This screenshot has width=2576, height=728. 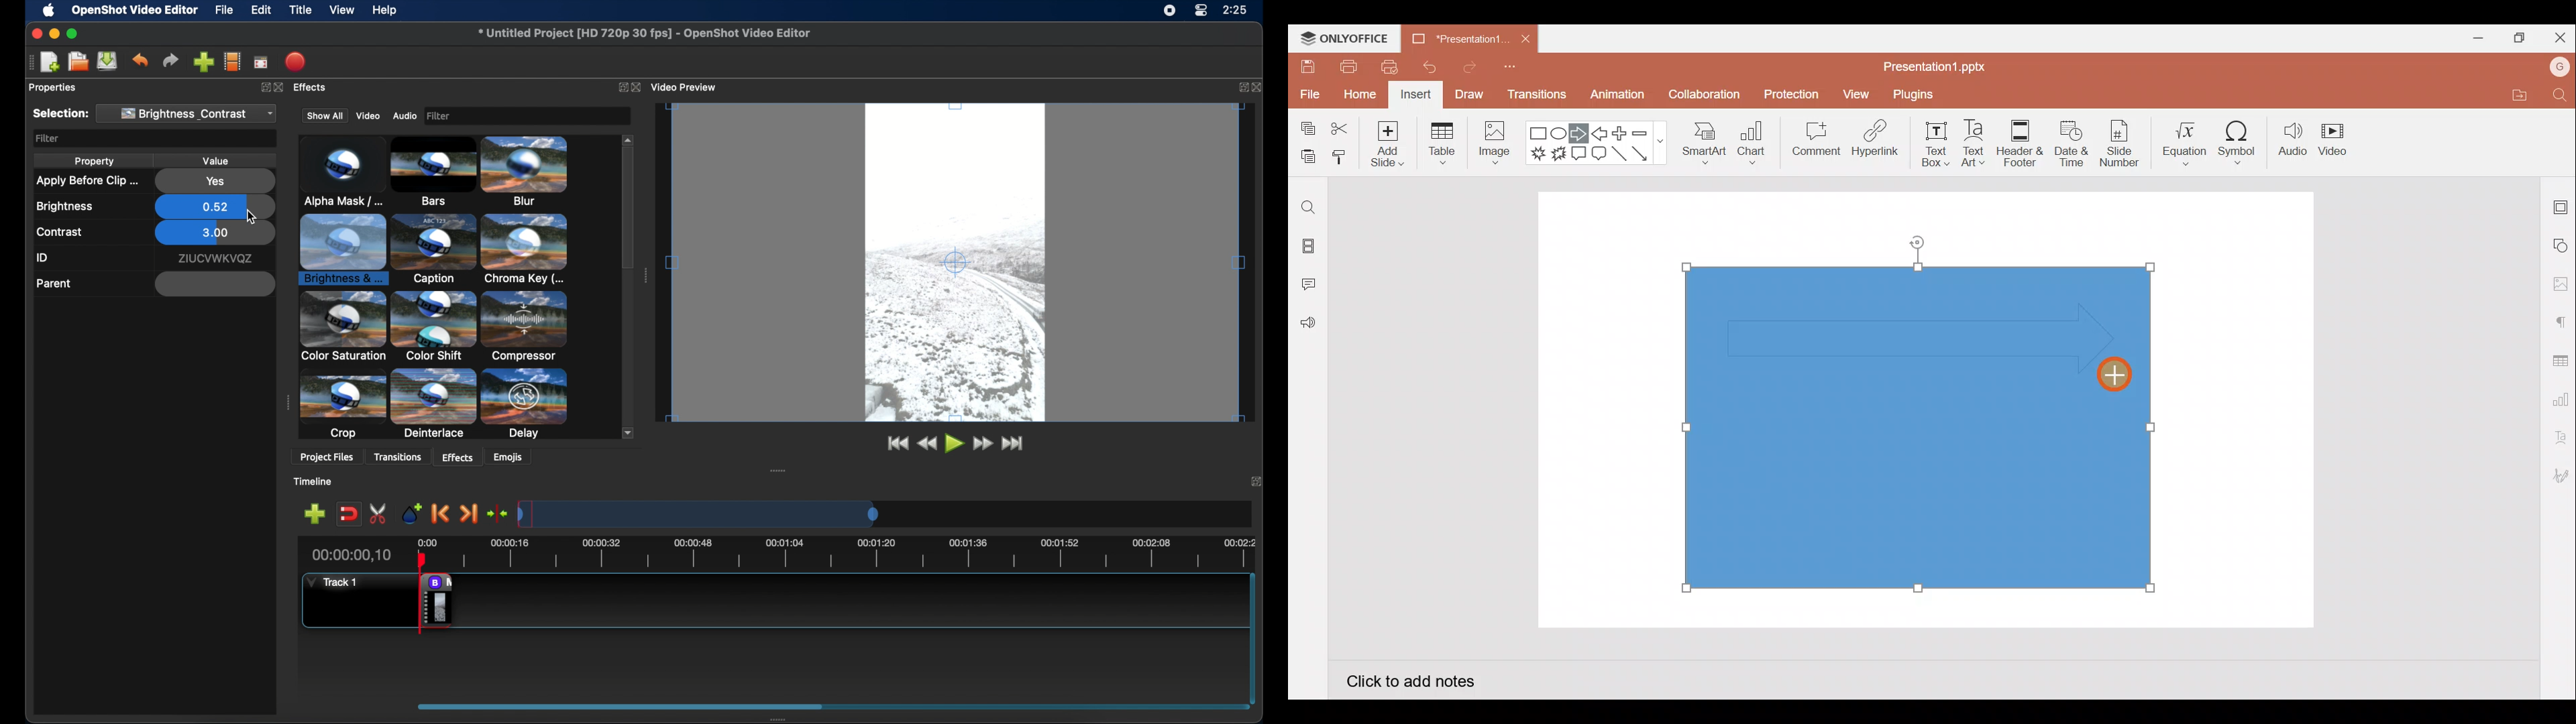 What do you see at coordinates (327, 457) in the screenshot?
I see `project files` at bounding box center [327, 457].